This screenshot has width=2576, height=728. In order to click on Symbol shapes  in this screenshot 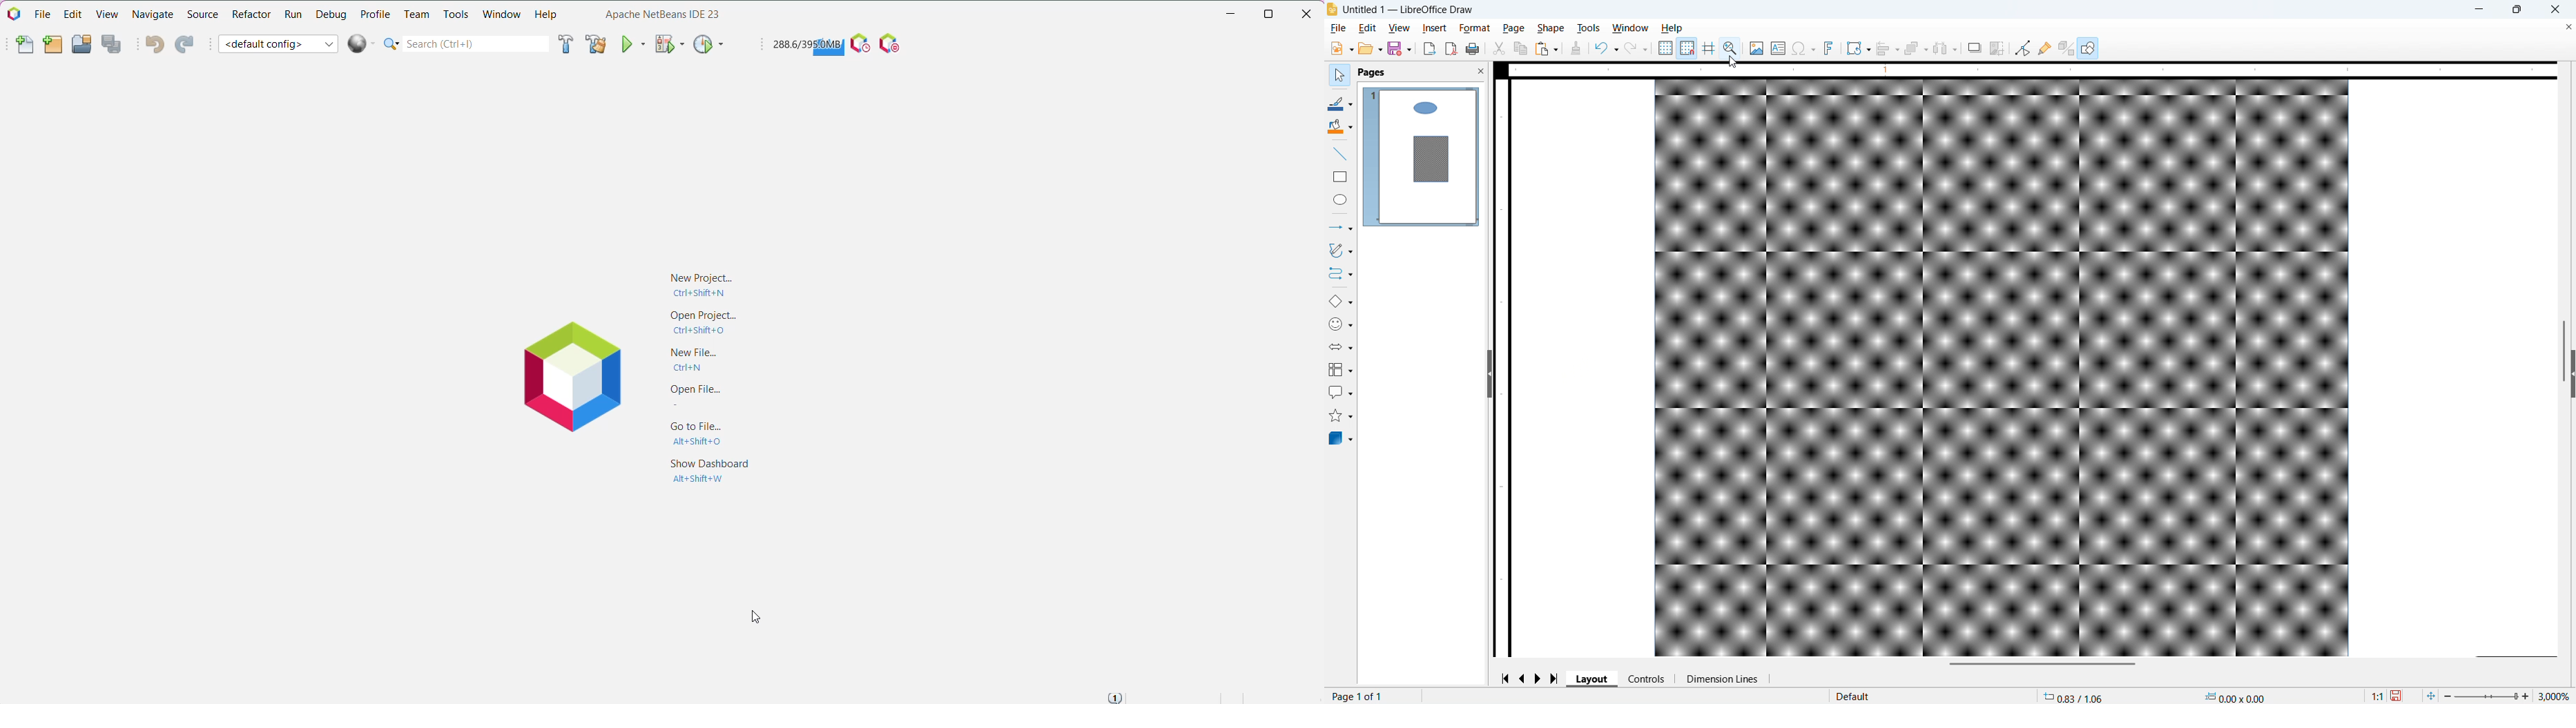, I will do `click(1341, 325)`.